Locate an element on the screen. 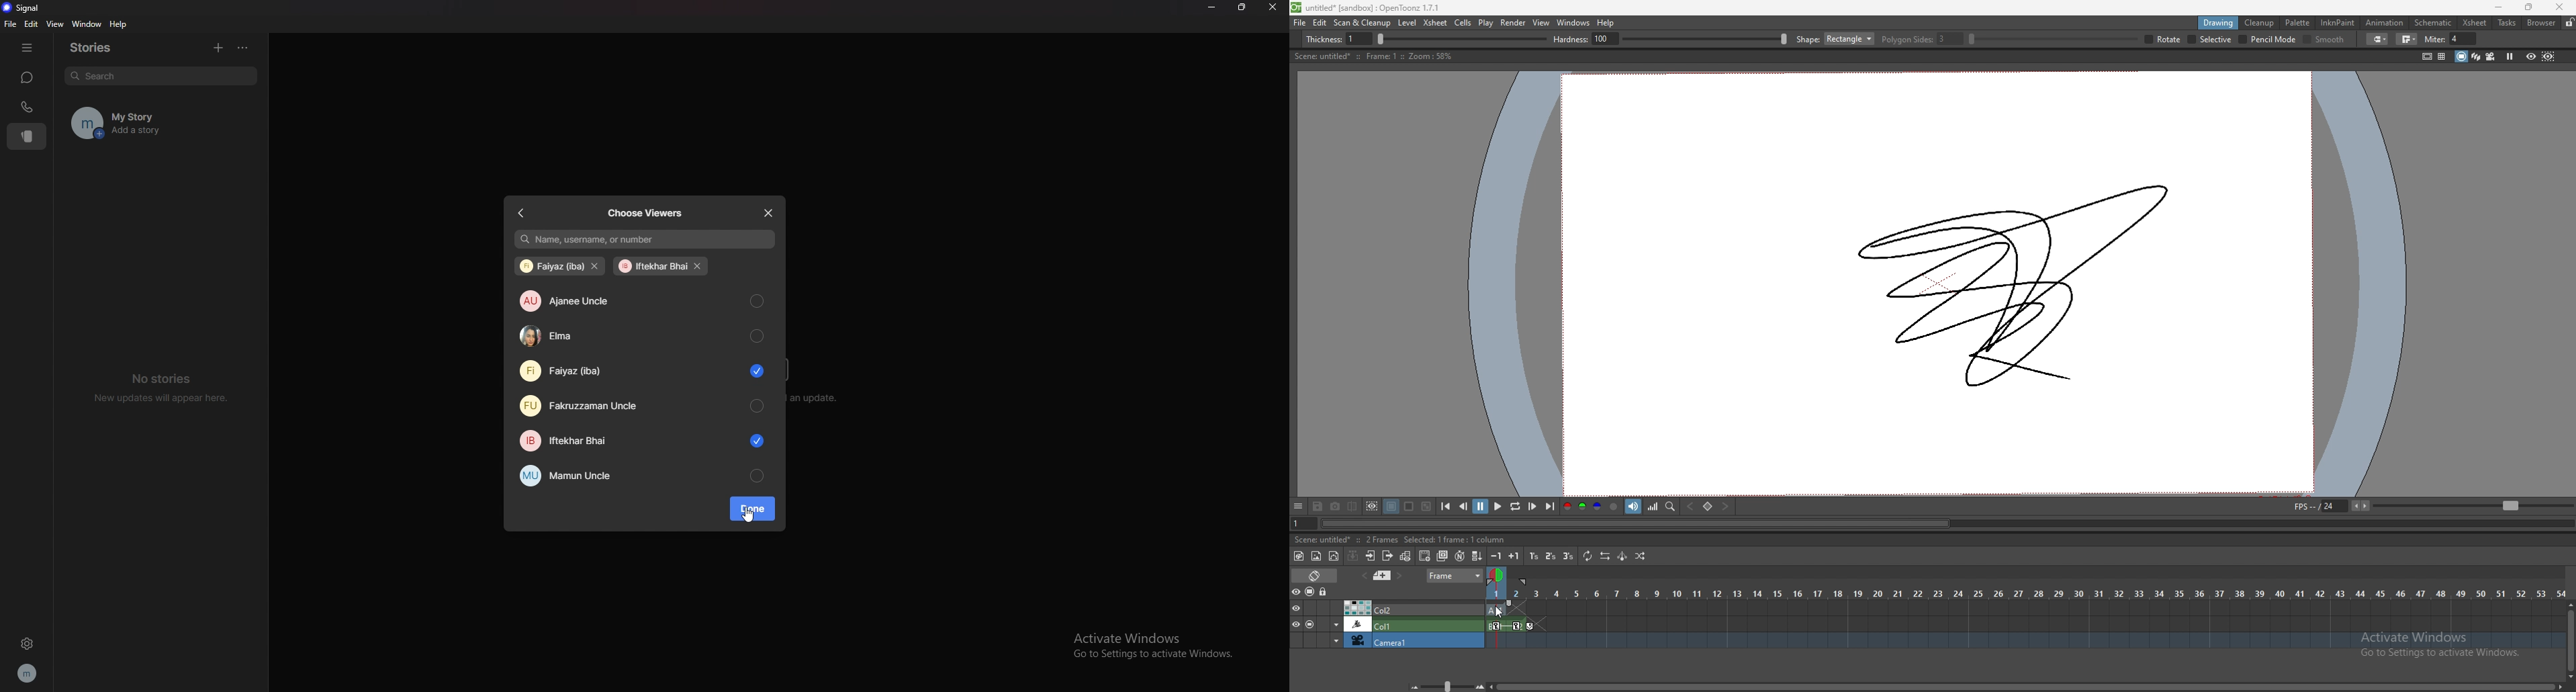 The image size is (2576, 700). cursor is located at coordinates (1499, 610).